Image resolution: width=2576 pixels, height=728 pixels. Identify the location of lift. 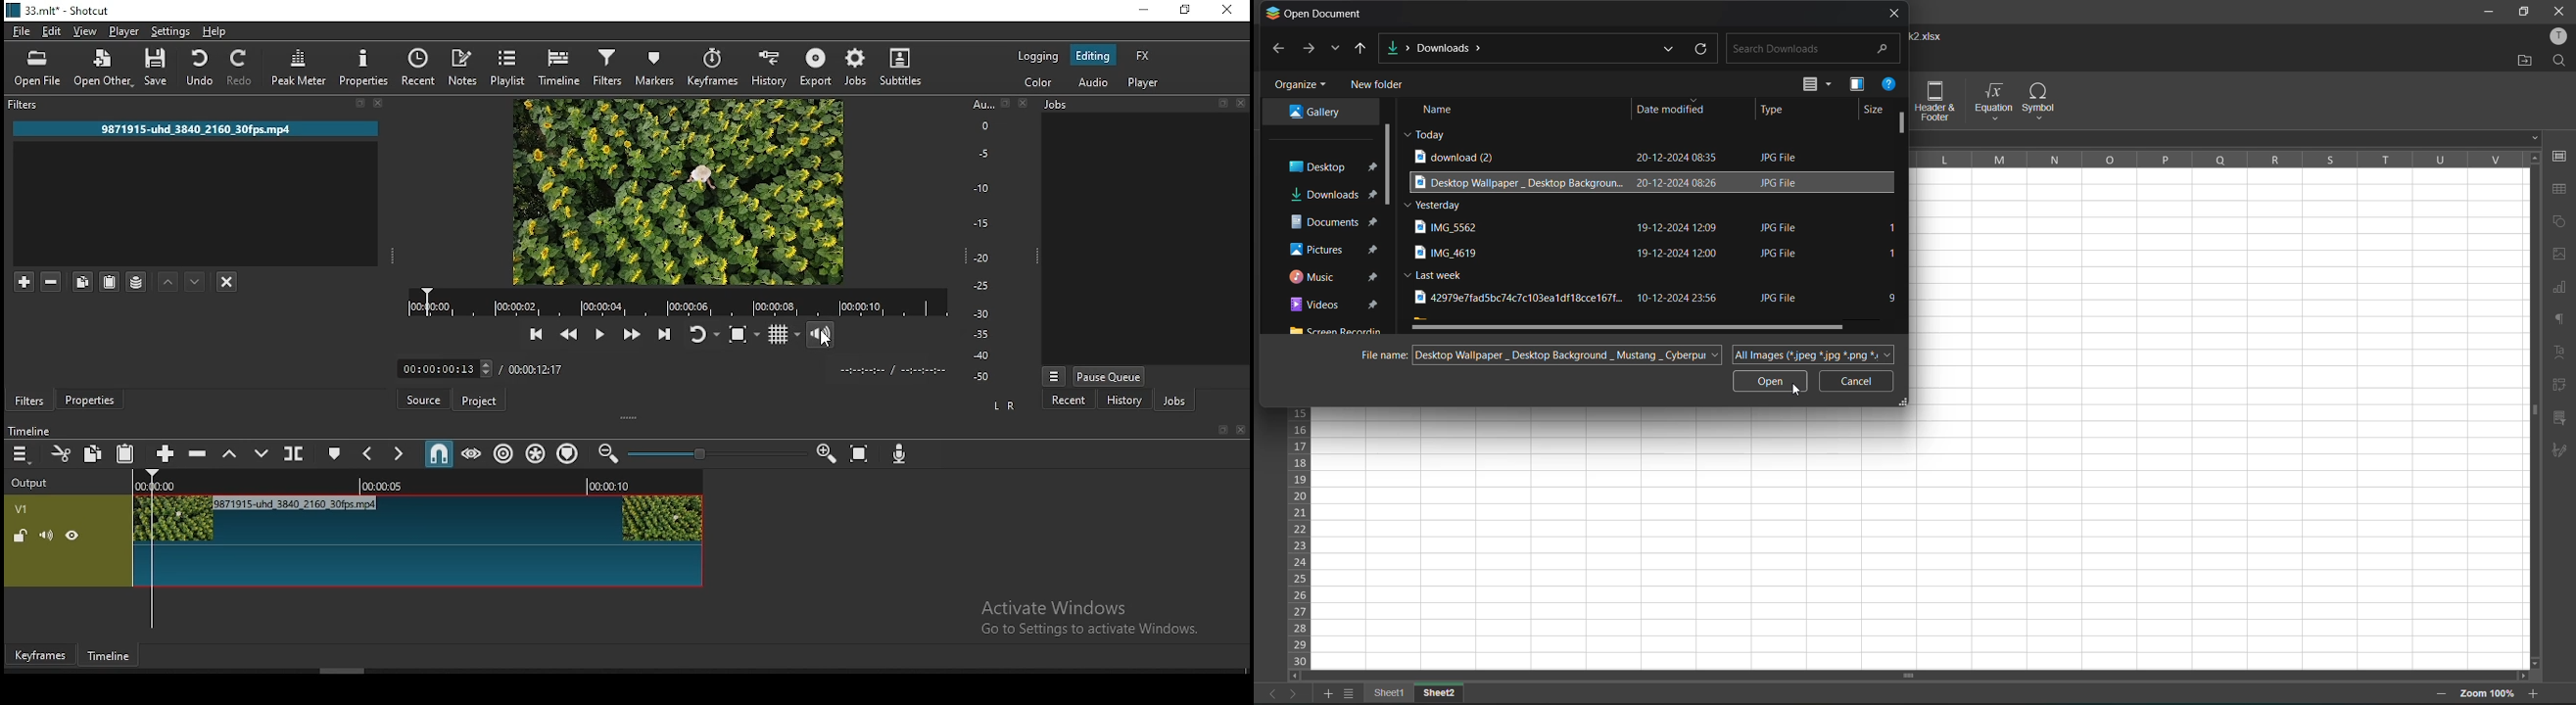
(230, 454).